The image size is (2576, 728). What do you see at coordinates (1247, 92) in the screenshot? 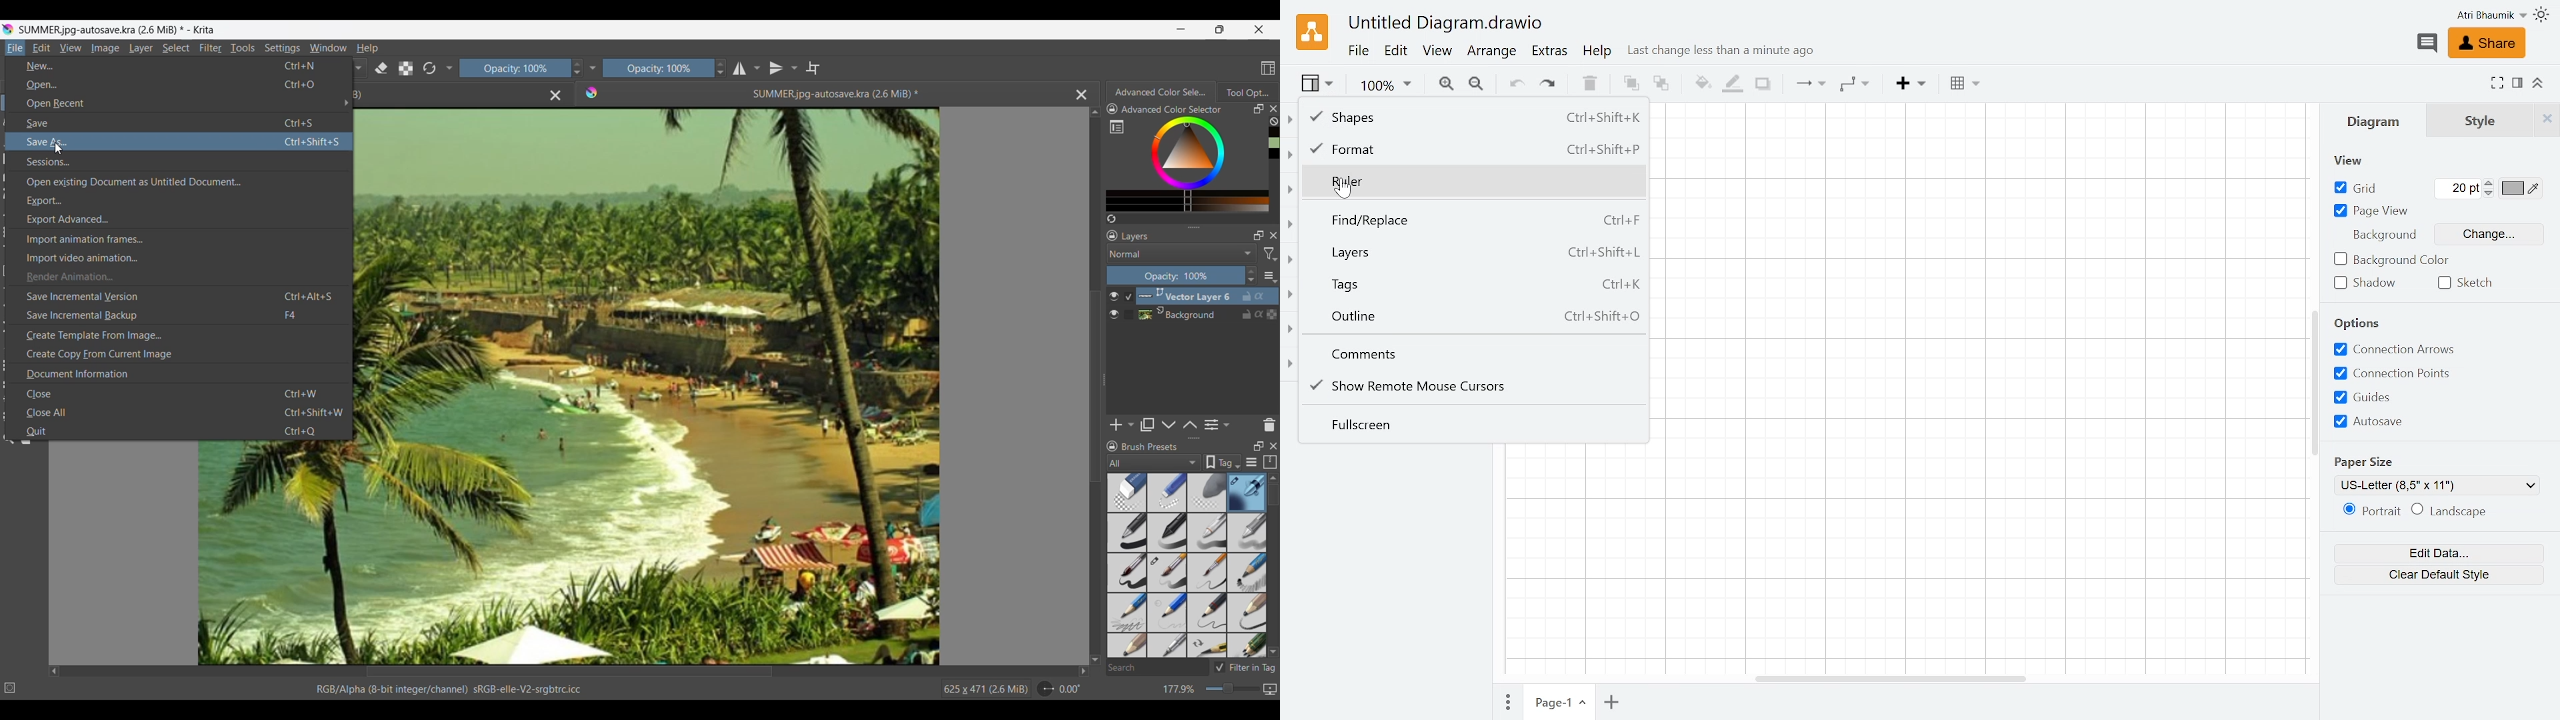
I see `Tab 2, unselected` at bounding box center [1247, 92].